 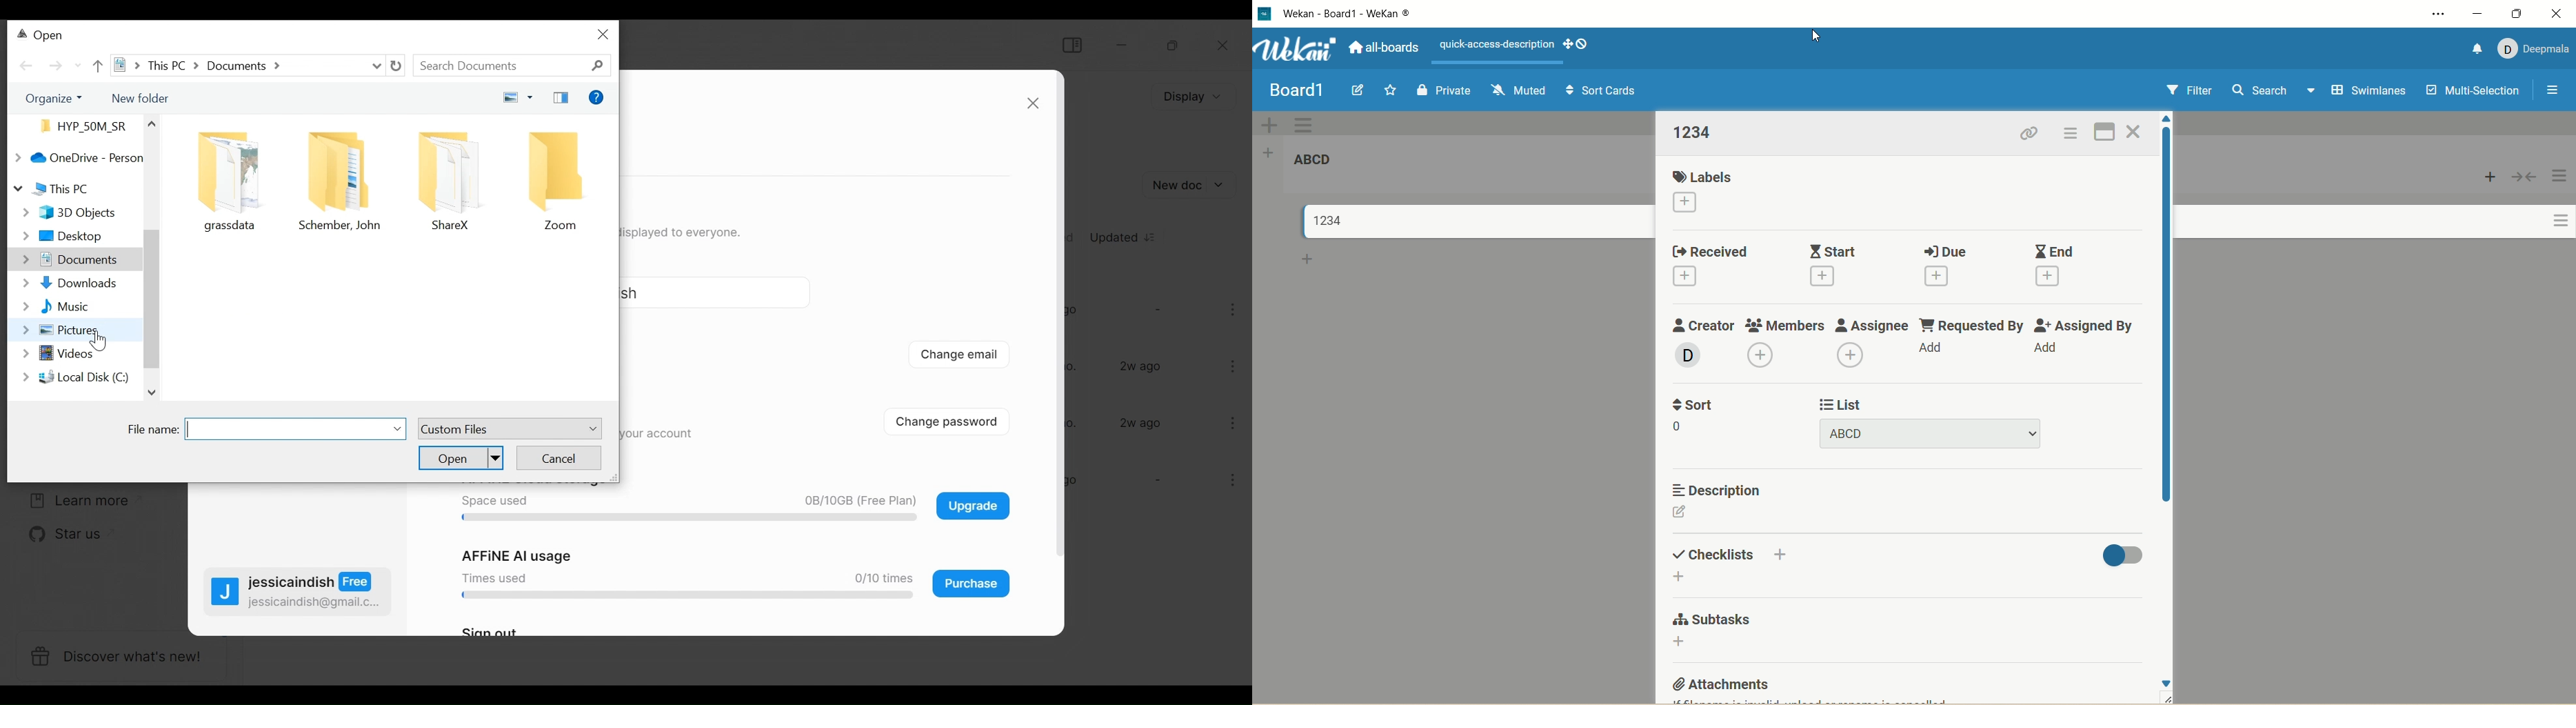 What do you see at coordinates (1033, 104) in the screenshot?
I see `close` at bounding box center [1033, 104].